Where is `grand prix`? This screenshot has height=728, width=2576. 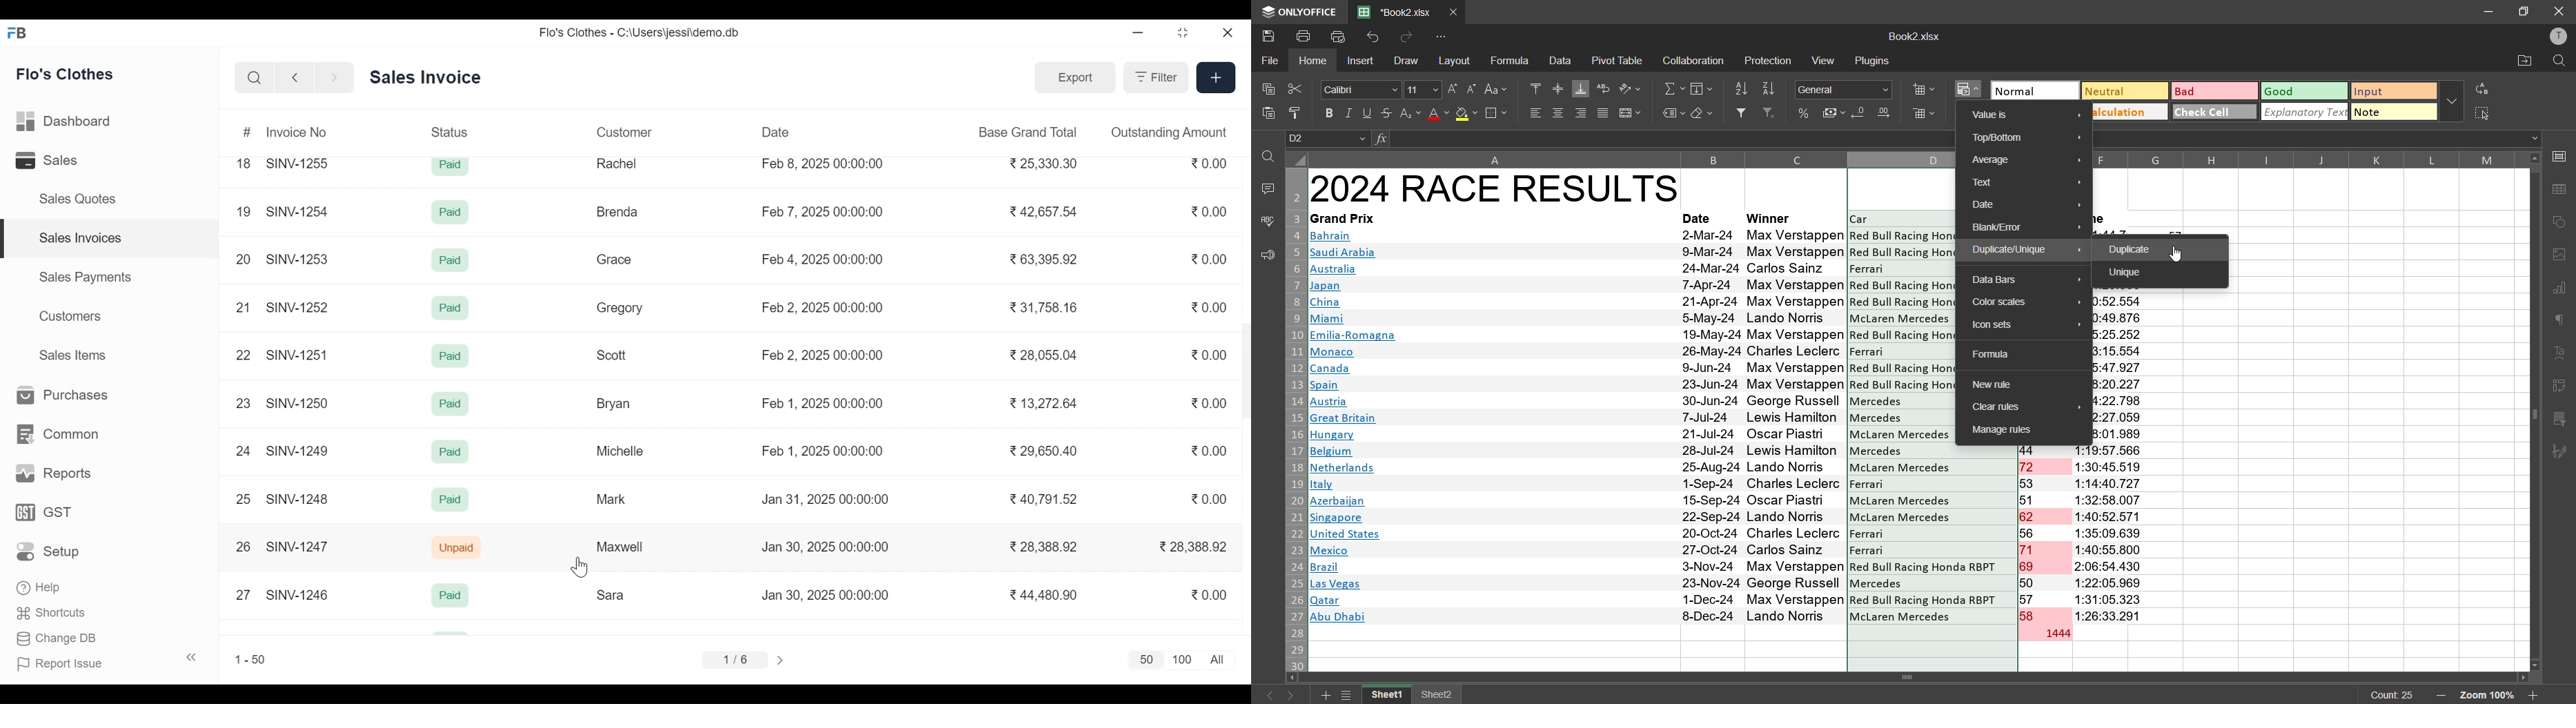 grand prix is located at coordinates (1342, 218).